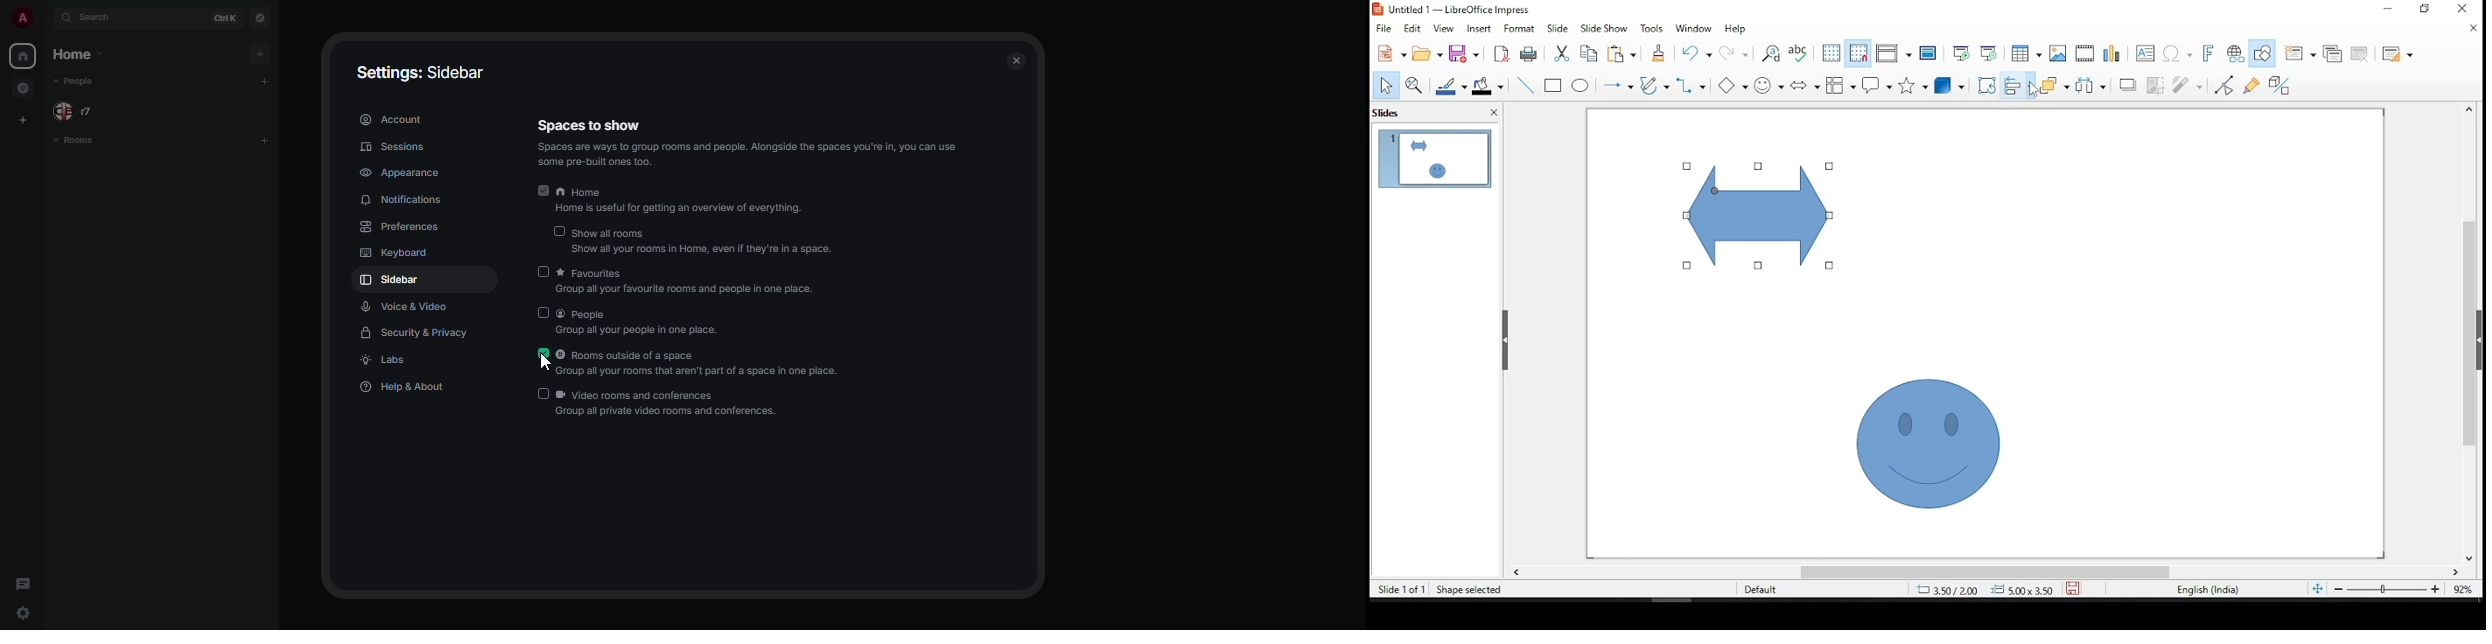 This screenshot has width=2492, height=644. I want to click on home, so click(79, 55).